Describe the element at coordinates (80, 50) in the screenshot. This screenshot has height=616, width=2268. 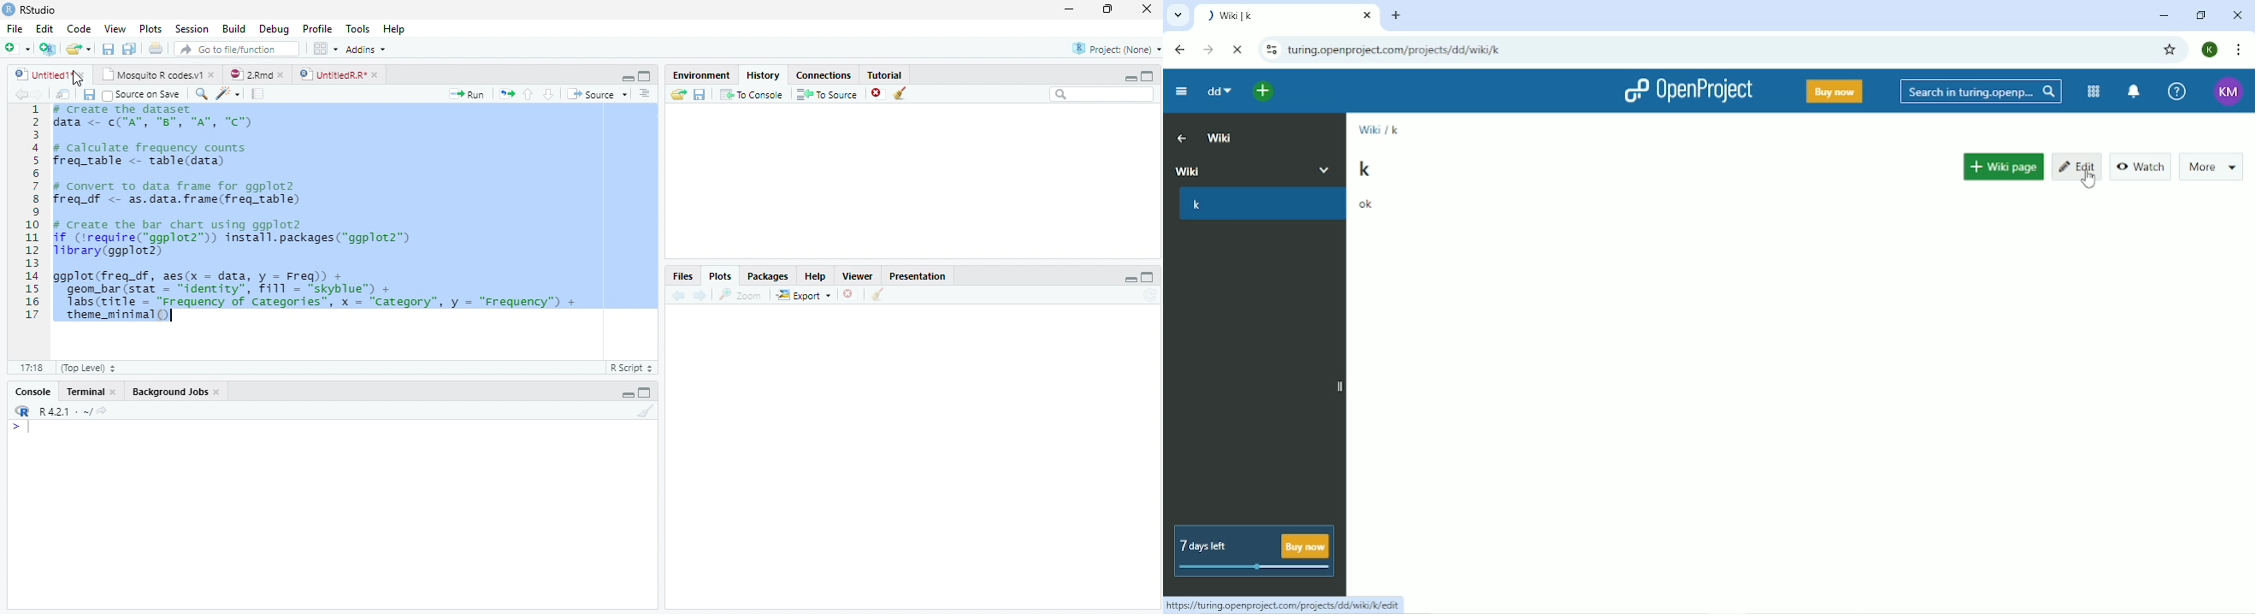
I see `Open an existing file` at that location.